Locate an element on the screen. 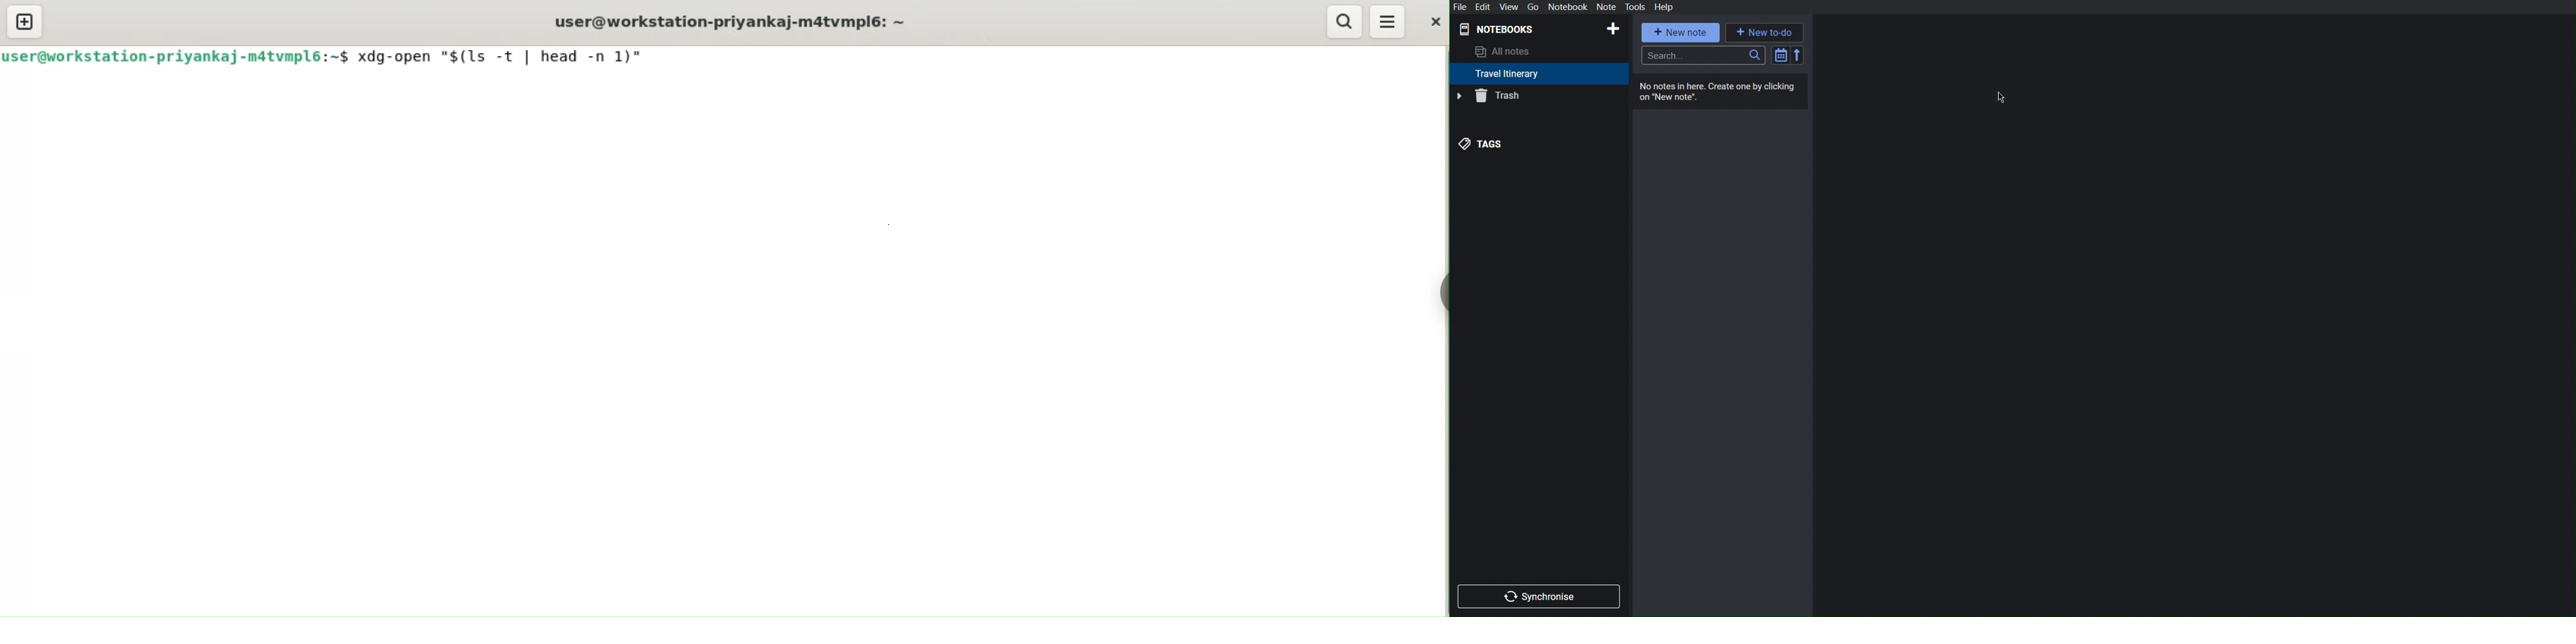 The height and width of the screenshot is (644, 2576). New Notebook is located at coordinates (1612, 29).